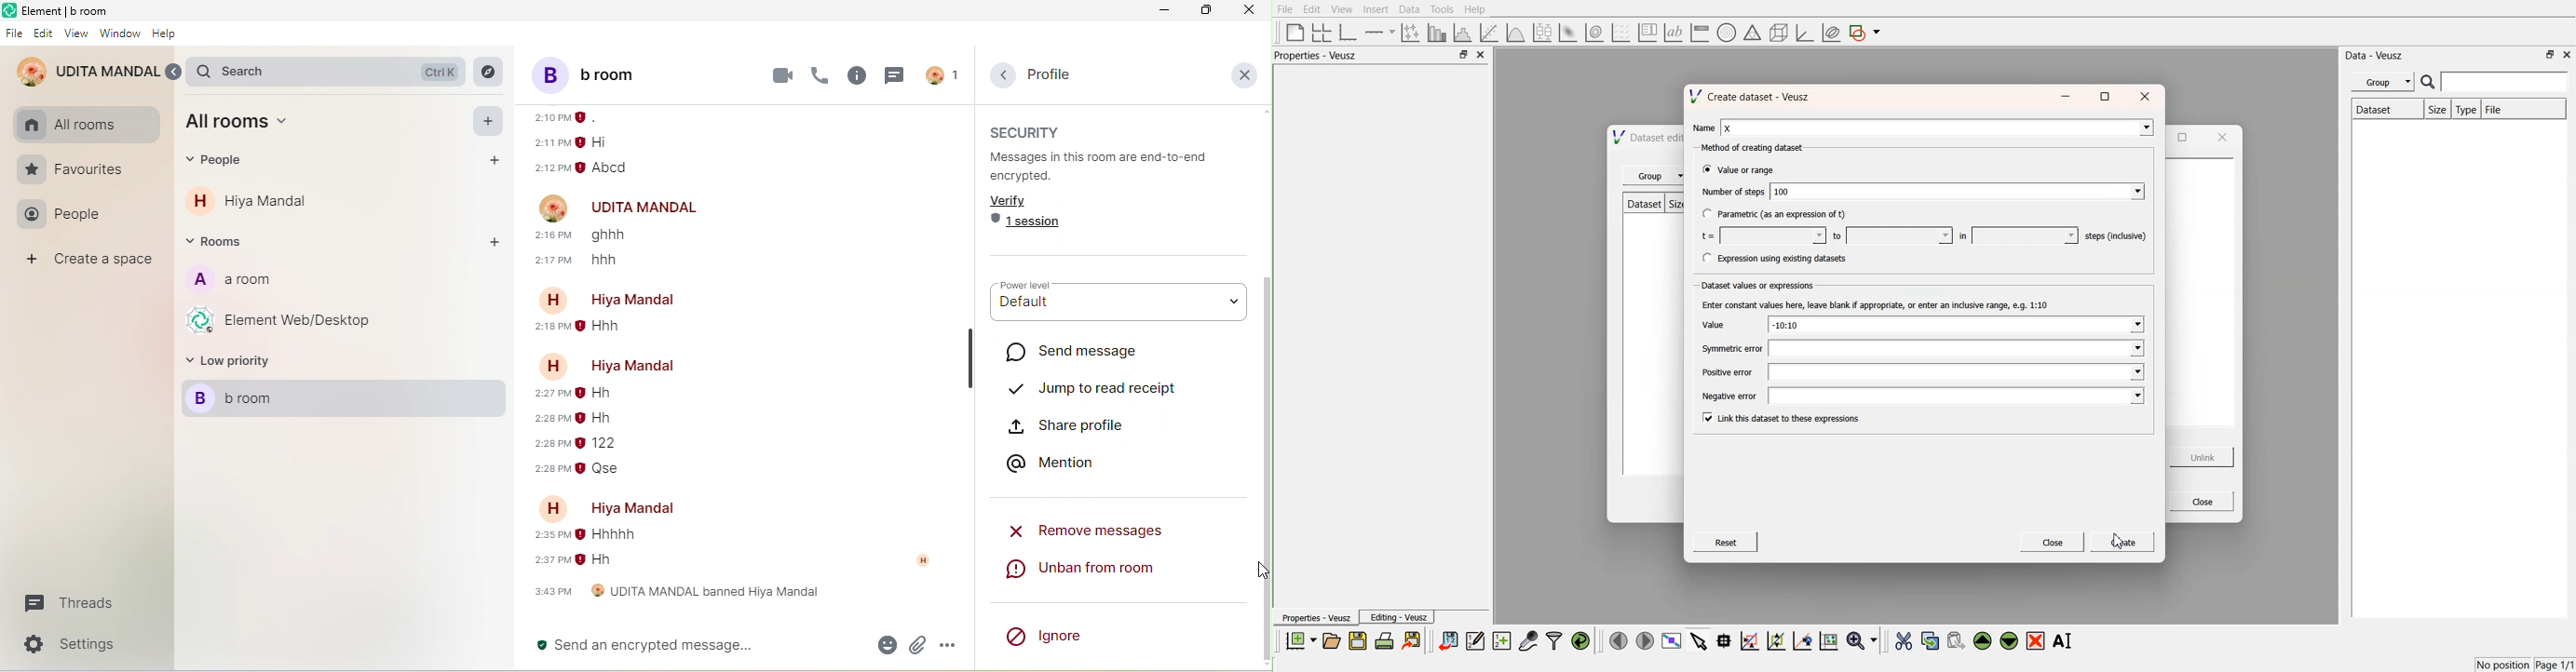  I want to click on close, so click(1244, 74).